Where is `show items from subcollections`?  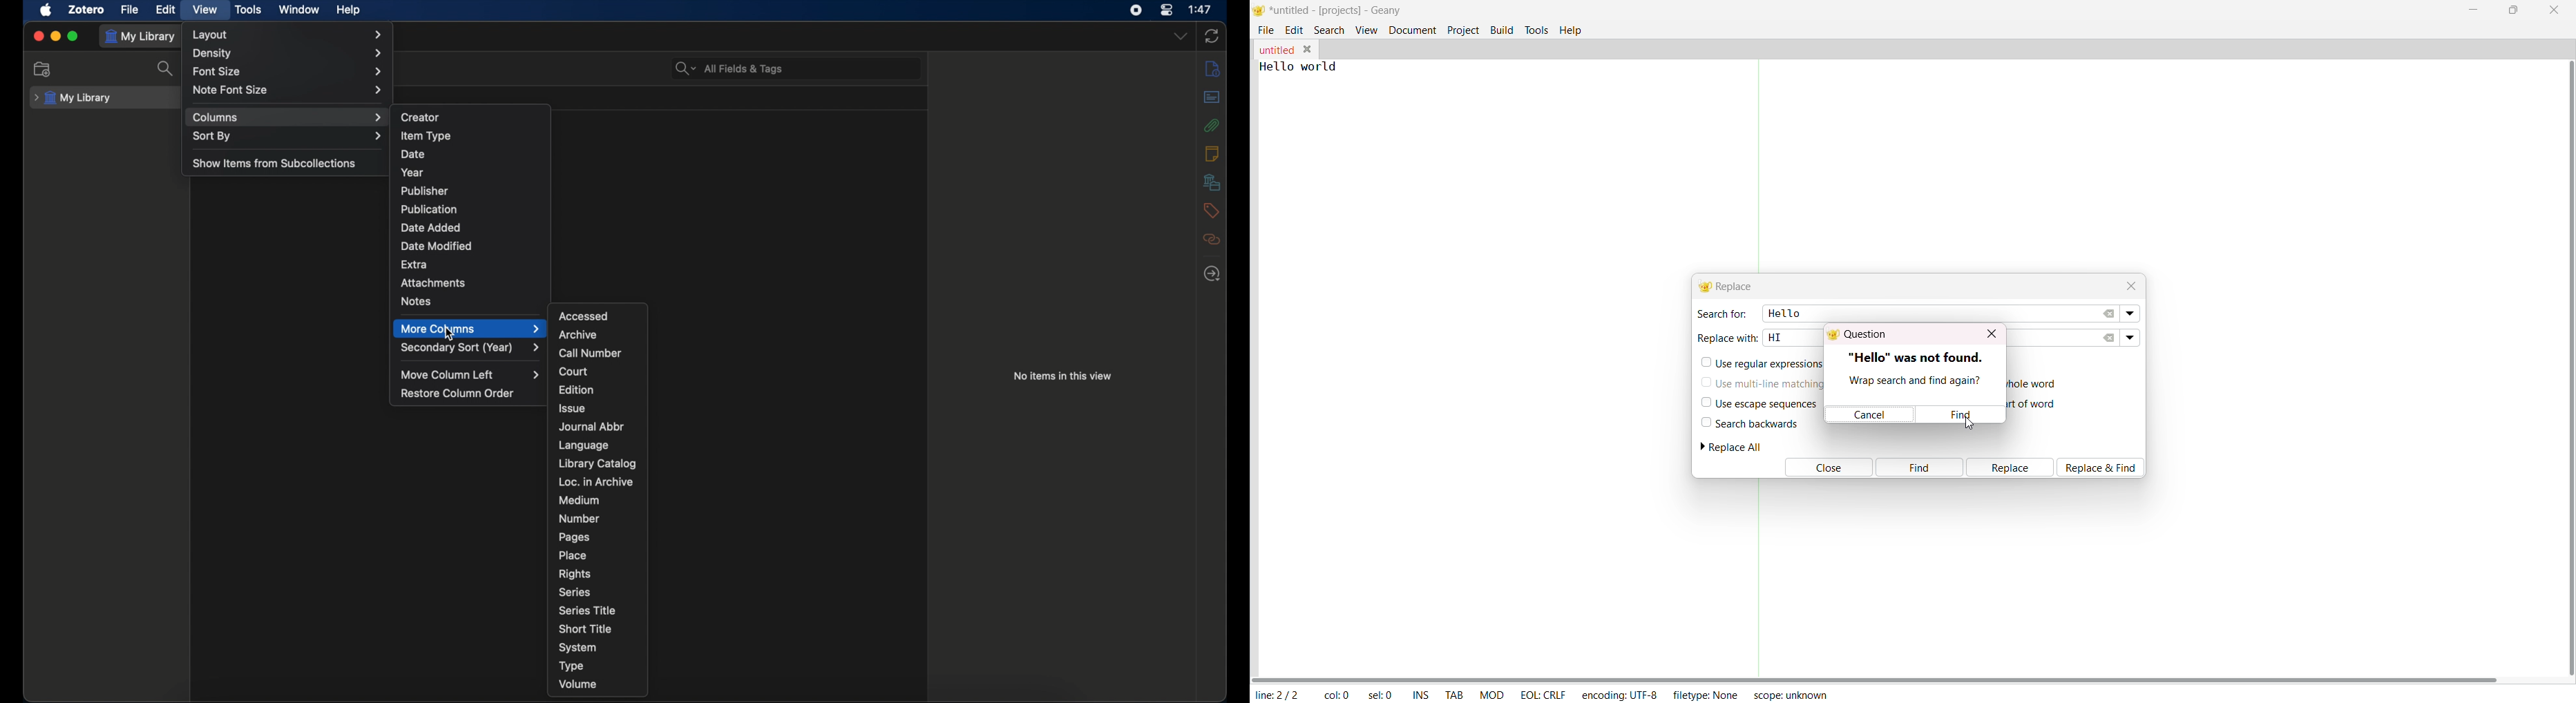 show items from subcollections is located at coordinates (276, 162).